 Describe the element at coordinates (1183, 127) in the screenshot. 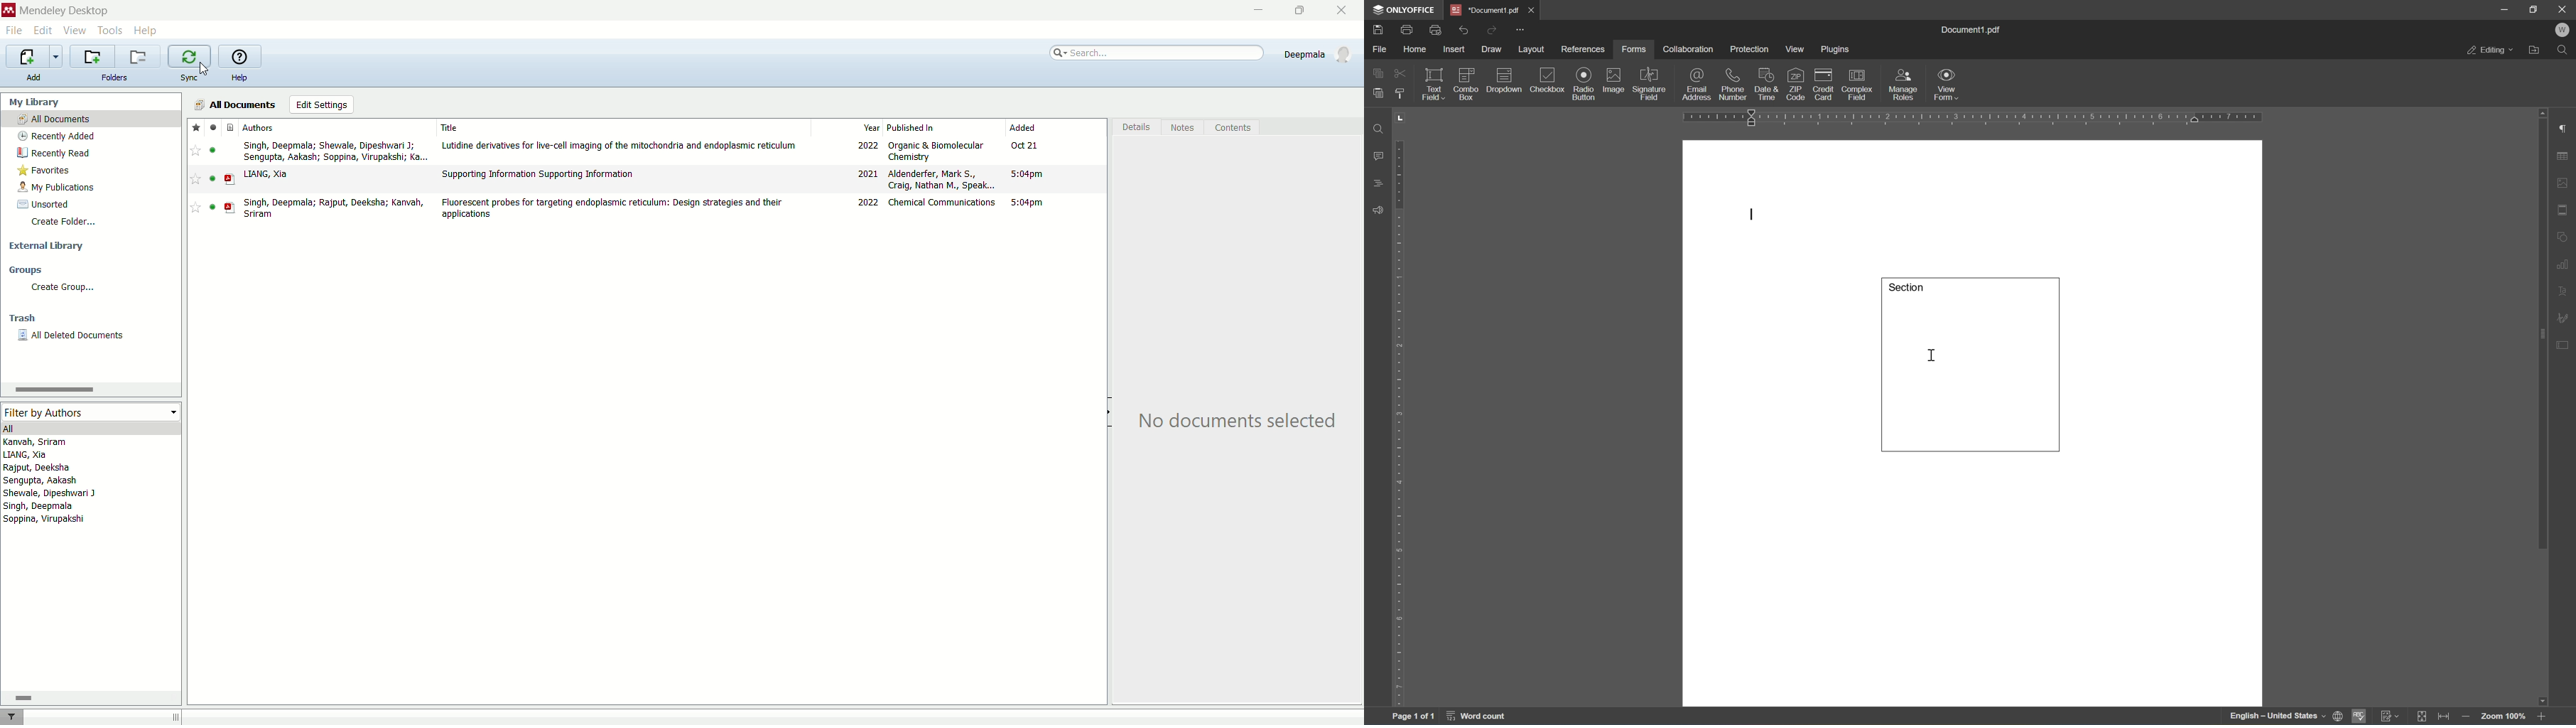

I see `notes` at that location.